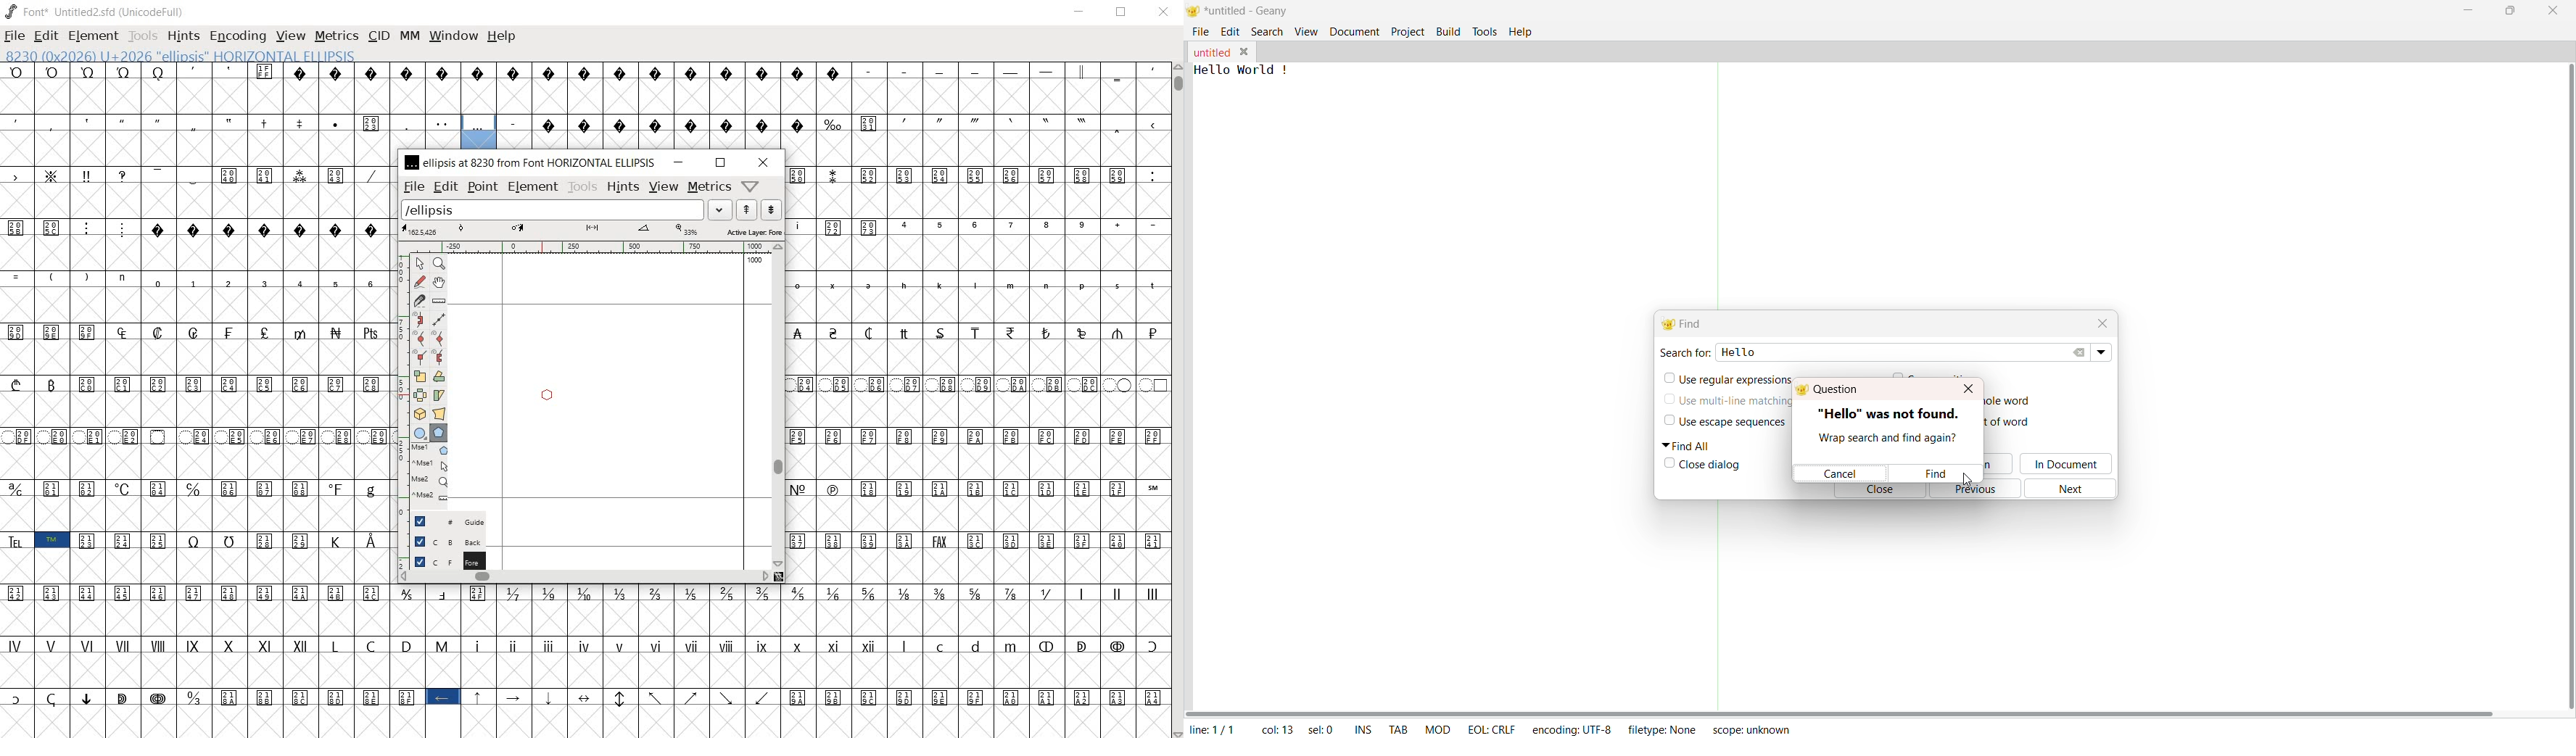 This screenshot has height=756, width=2576. I want to click on draw a freehand curve, so click(419, 281).